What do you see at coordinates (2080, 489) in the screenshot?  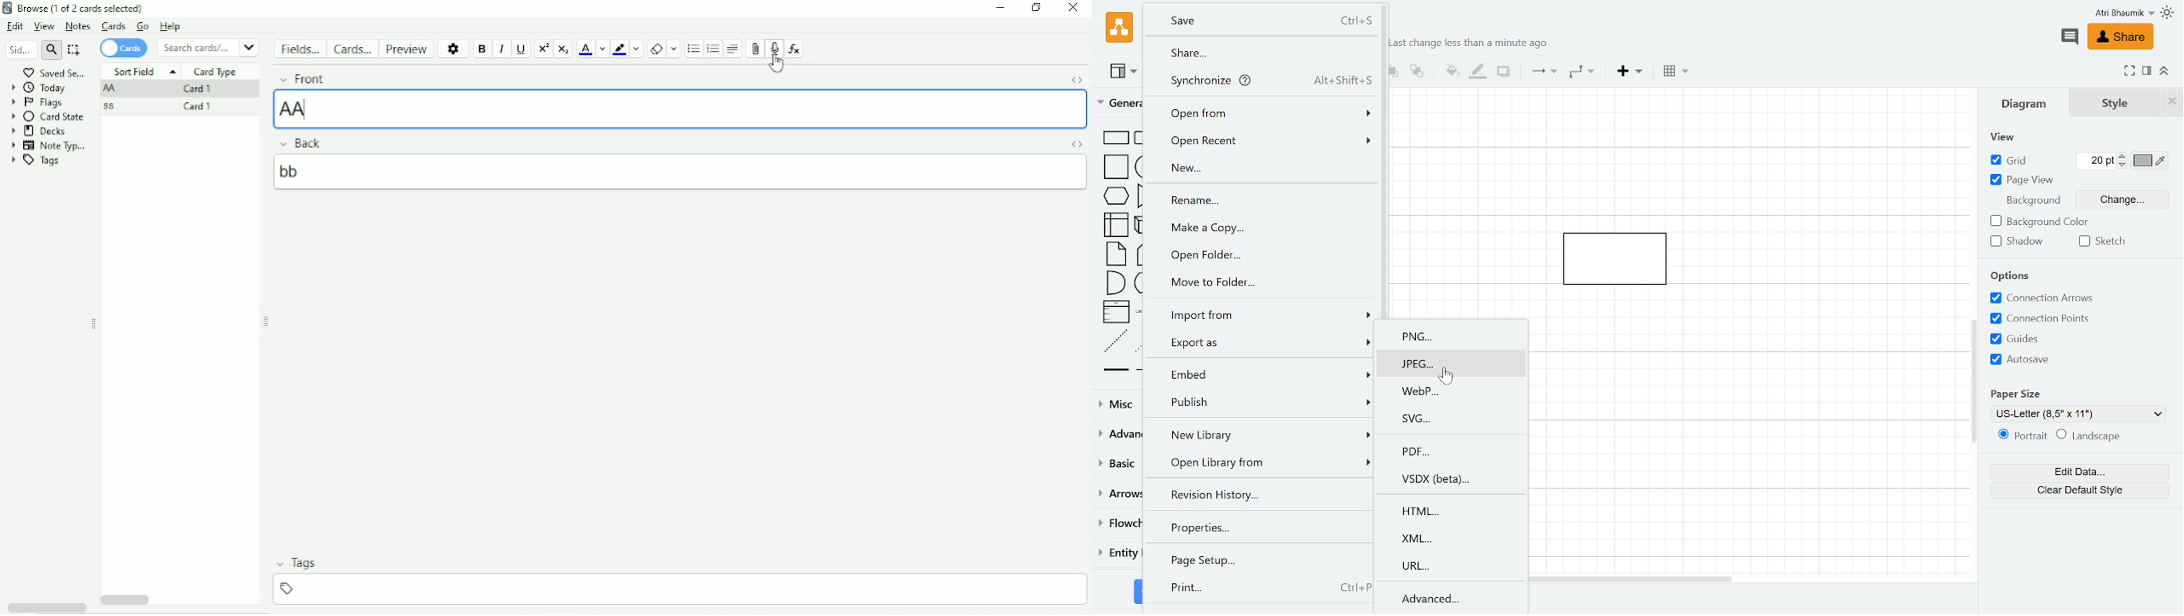 I see `Clear default style` at bounding box center [2080, 489].